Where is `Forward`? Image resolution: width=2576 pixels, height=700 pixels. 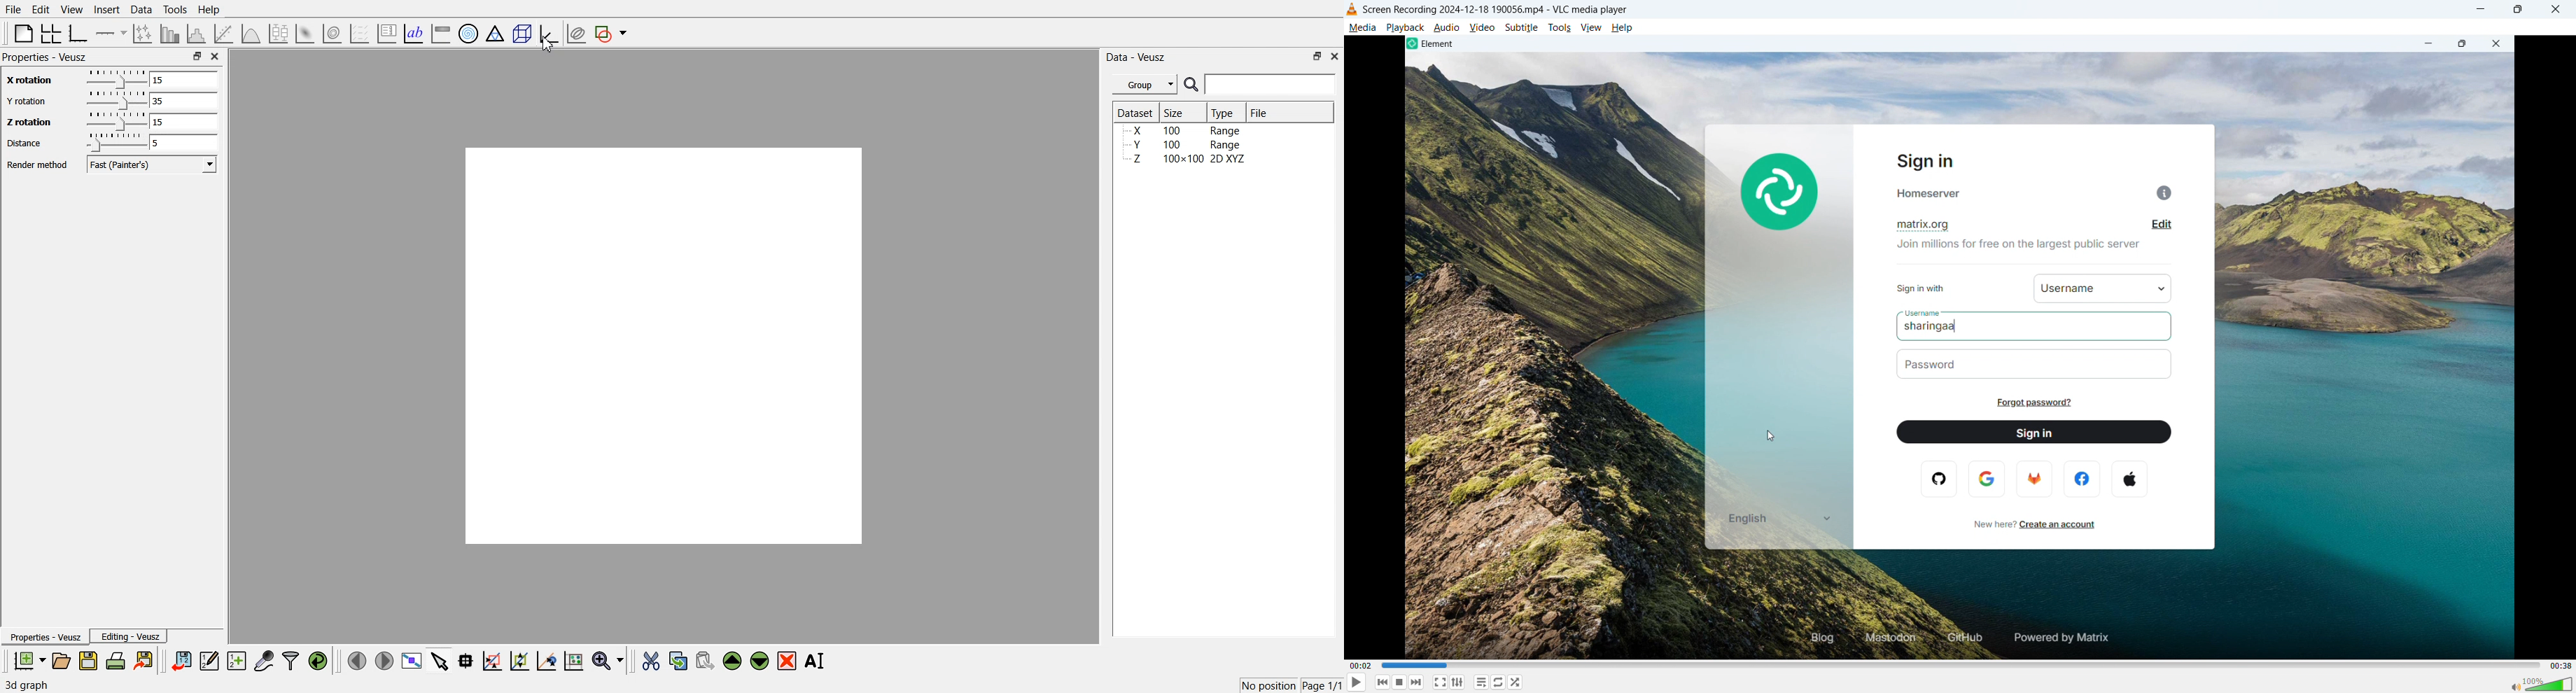 Forward is located at coordinates (1417, 682).